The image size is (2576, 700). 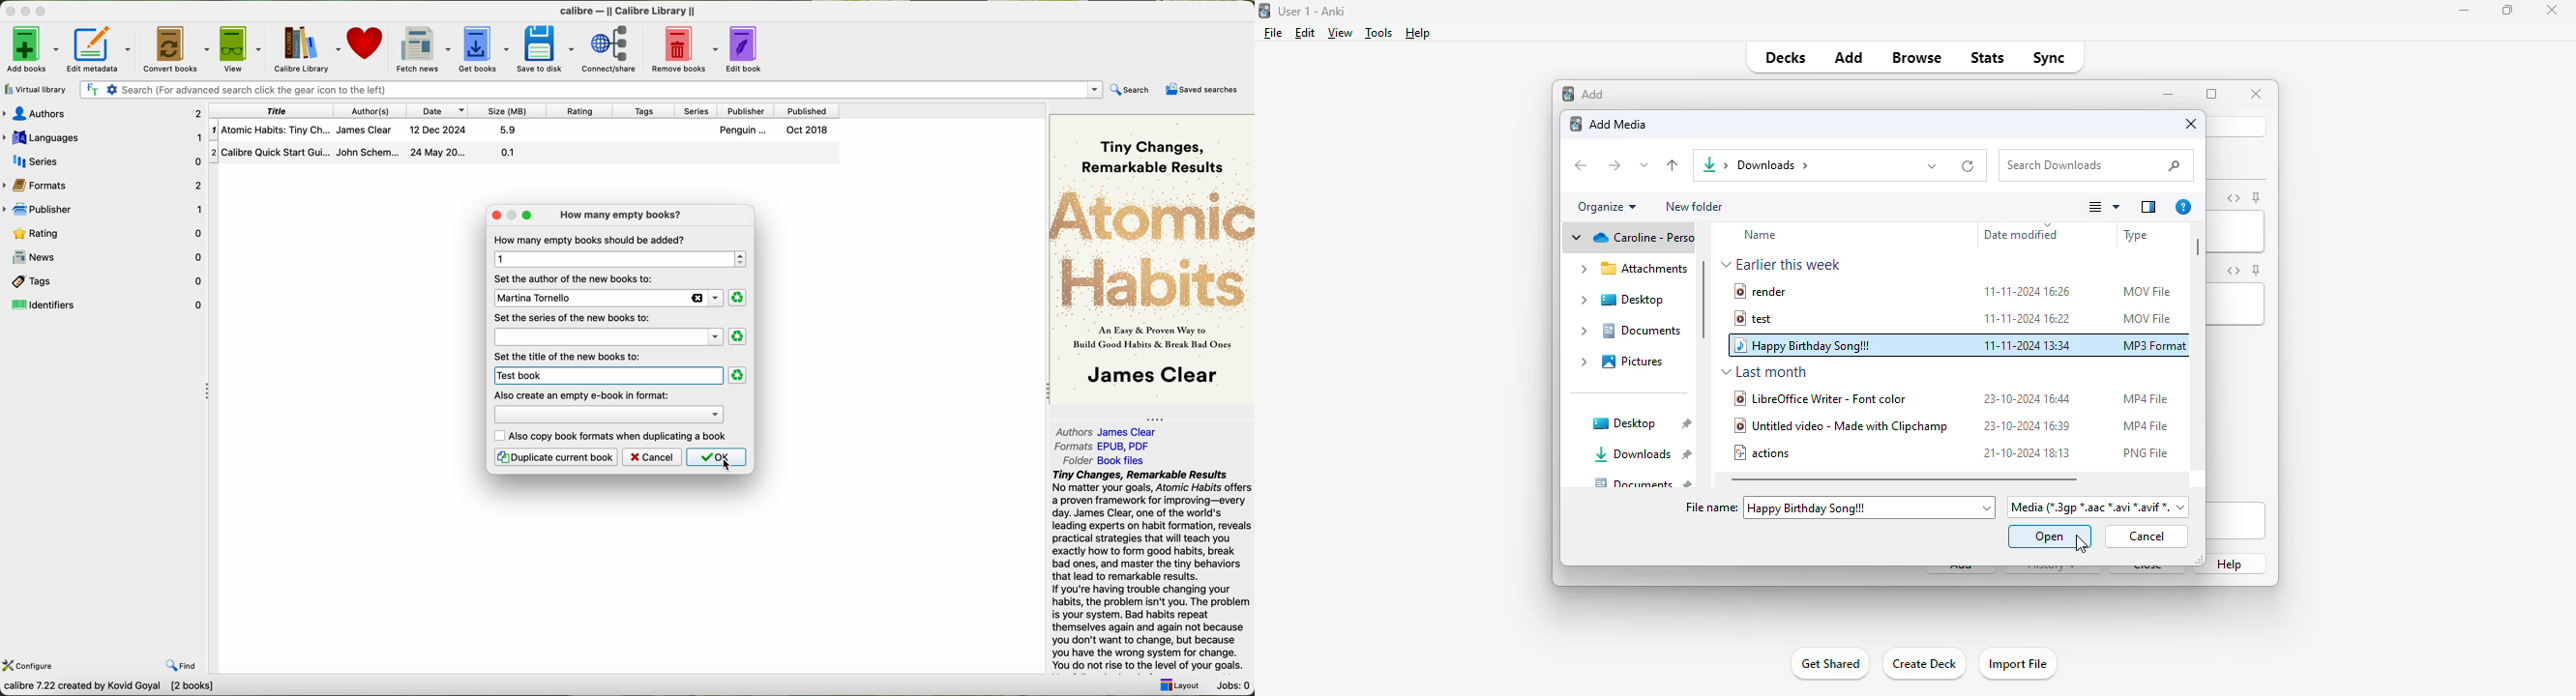 I want to click on actions, so click(x=1765, y=453).